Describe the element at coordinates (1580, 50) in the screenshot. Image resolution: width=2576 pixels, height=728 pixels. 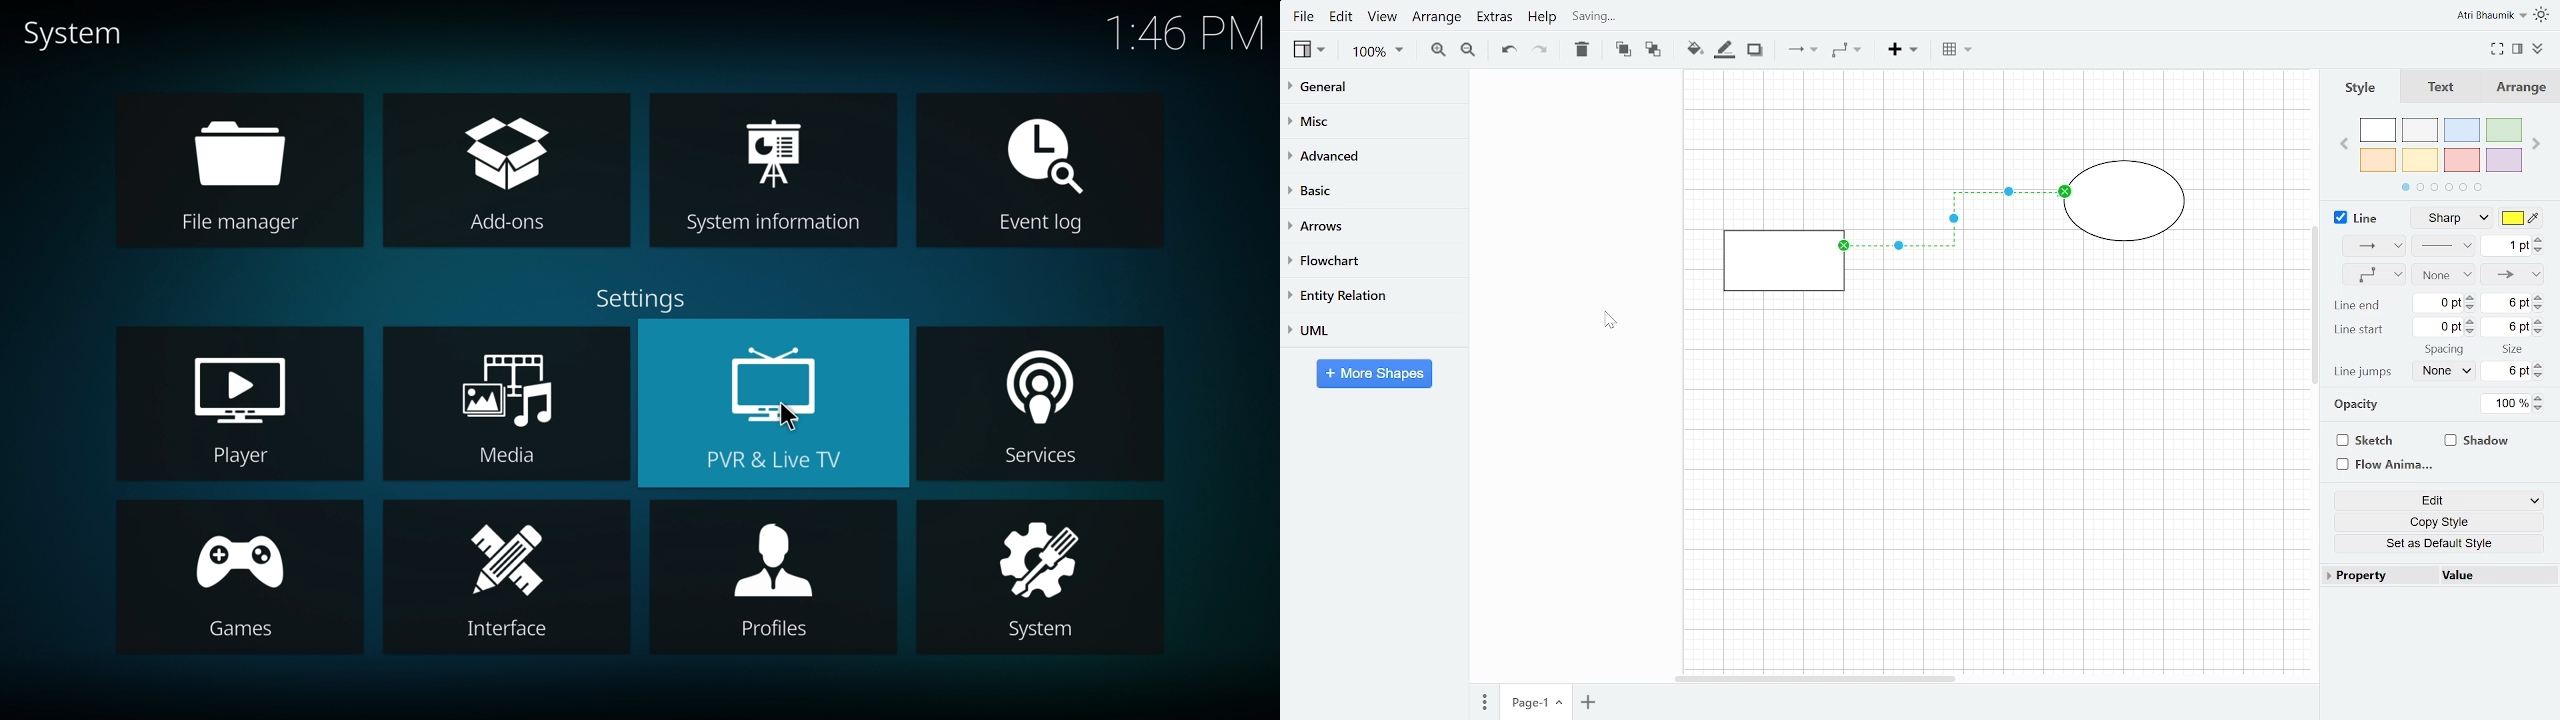
I see `Delete` at that location.